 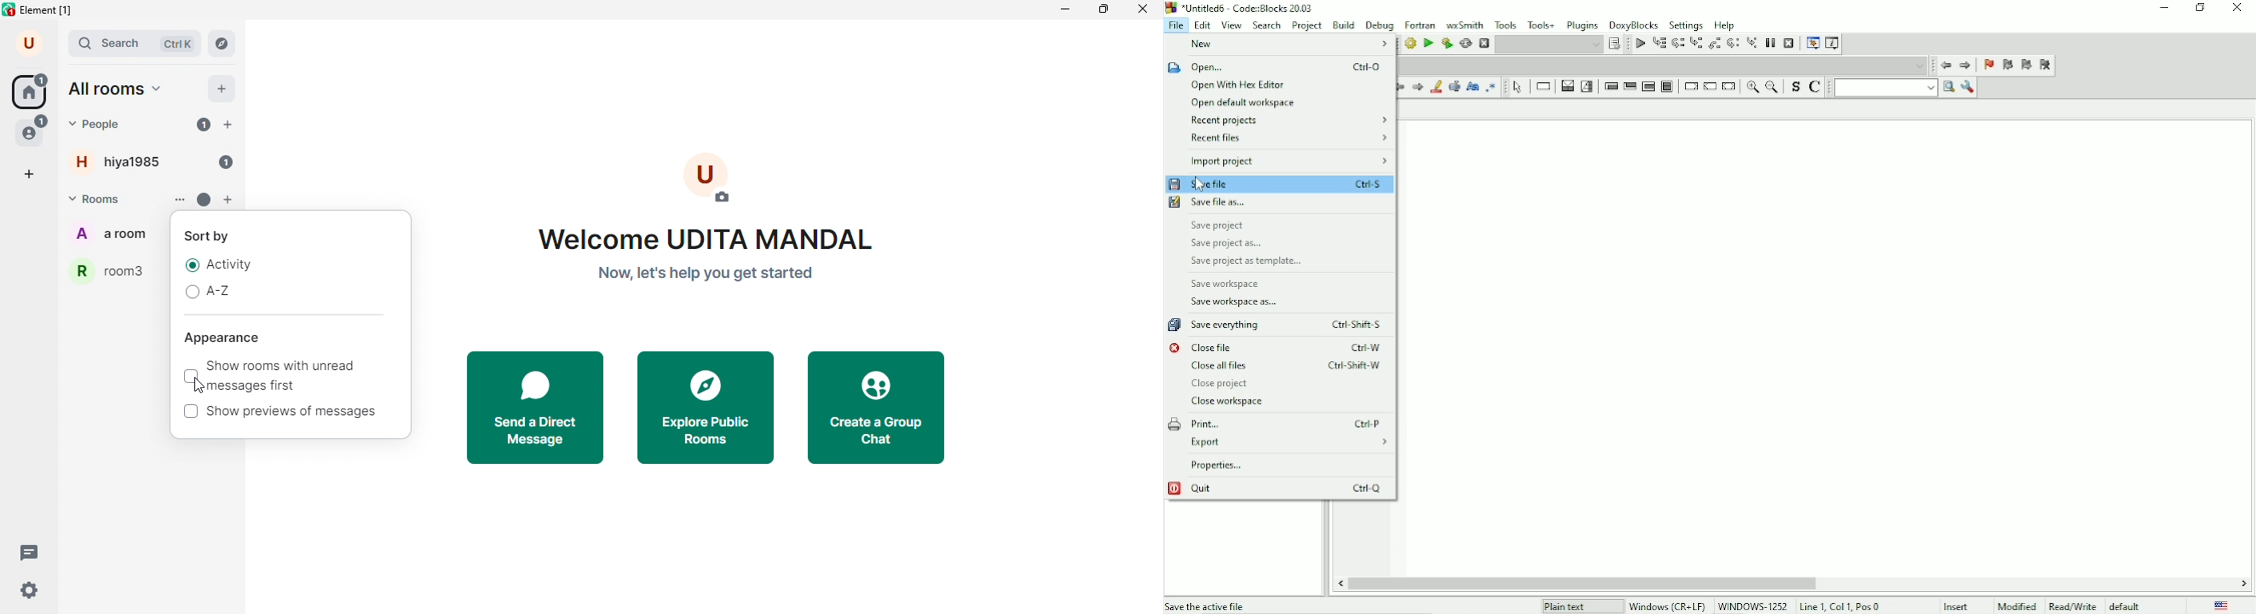 What do you see at coordinates (1567, 606) in the screenshot?
I see `Plain text` at bounding box center [1567, 606].